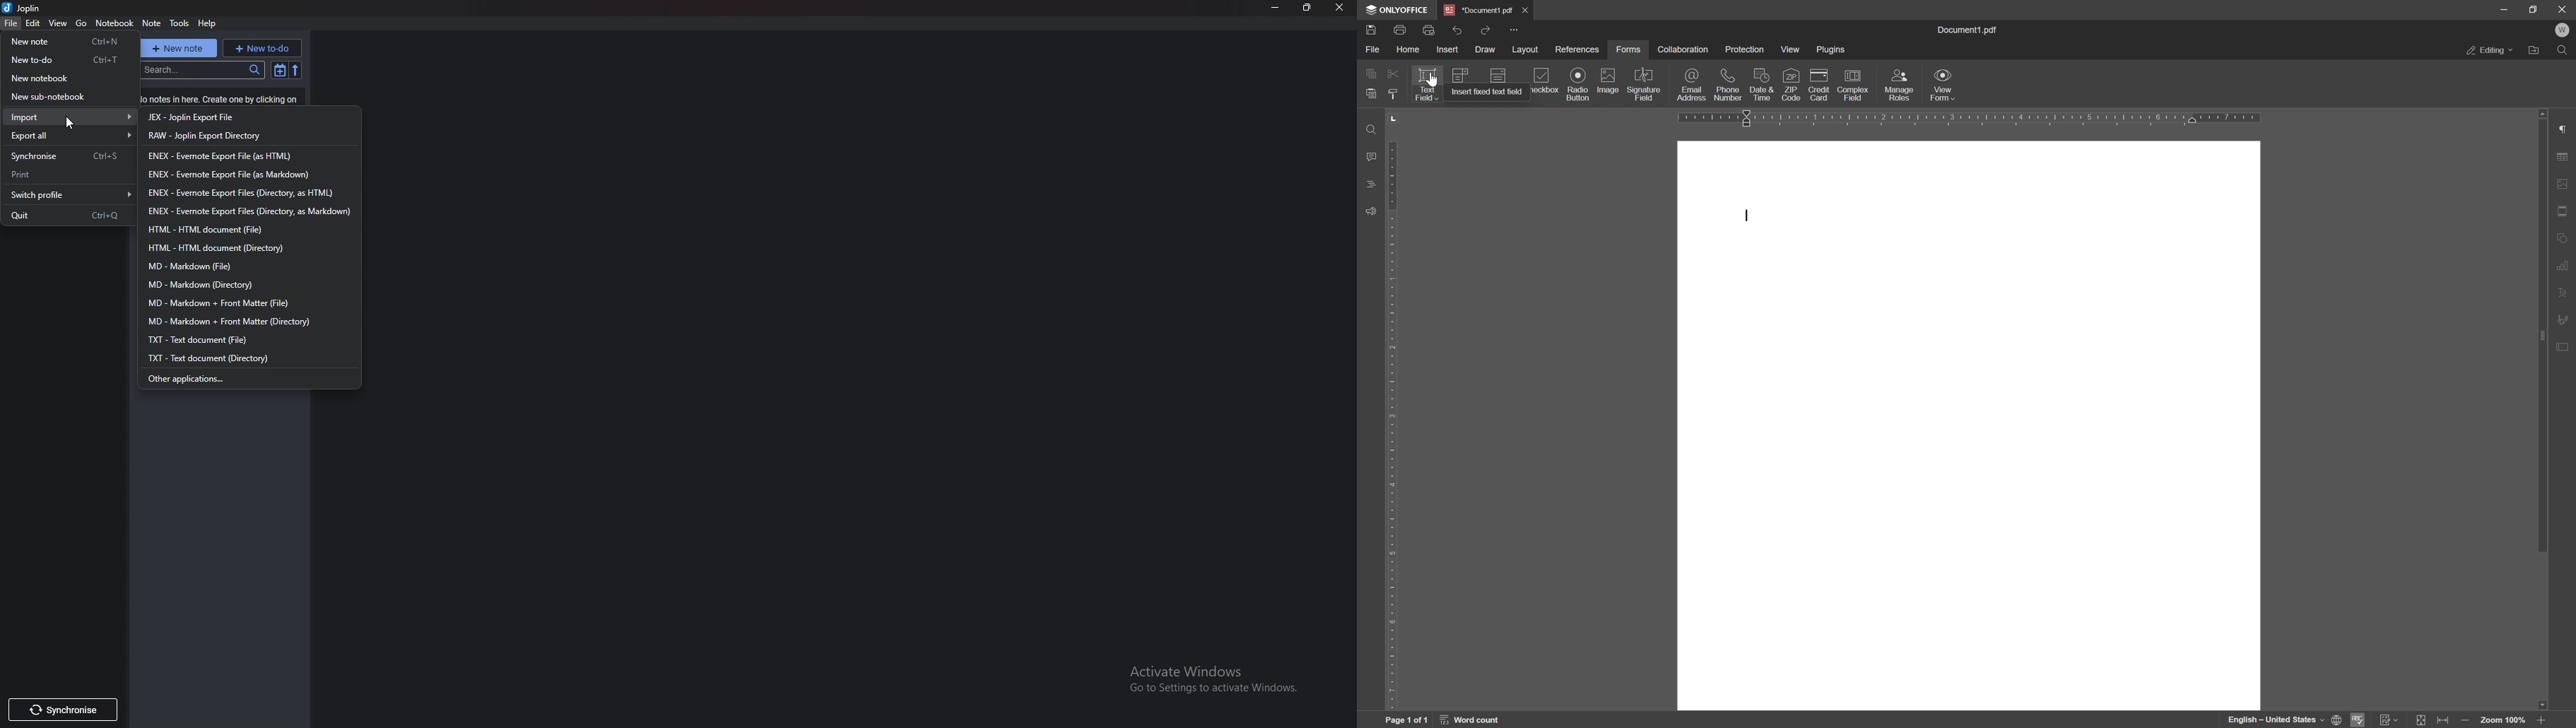 Image resolution: width=2576 pixels, height=728 pixels. What do you see at coordinates (2566, 129) in the screenshot?
I see `paragraph settings` at bounding box center [2566, 129].